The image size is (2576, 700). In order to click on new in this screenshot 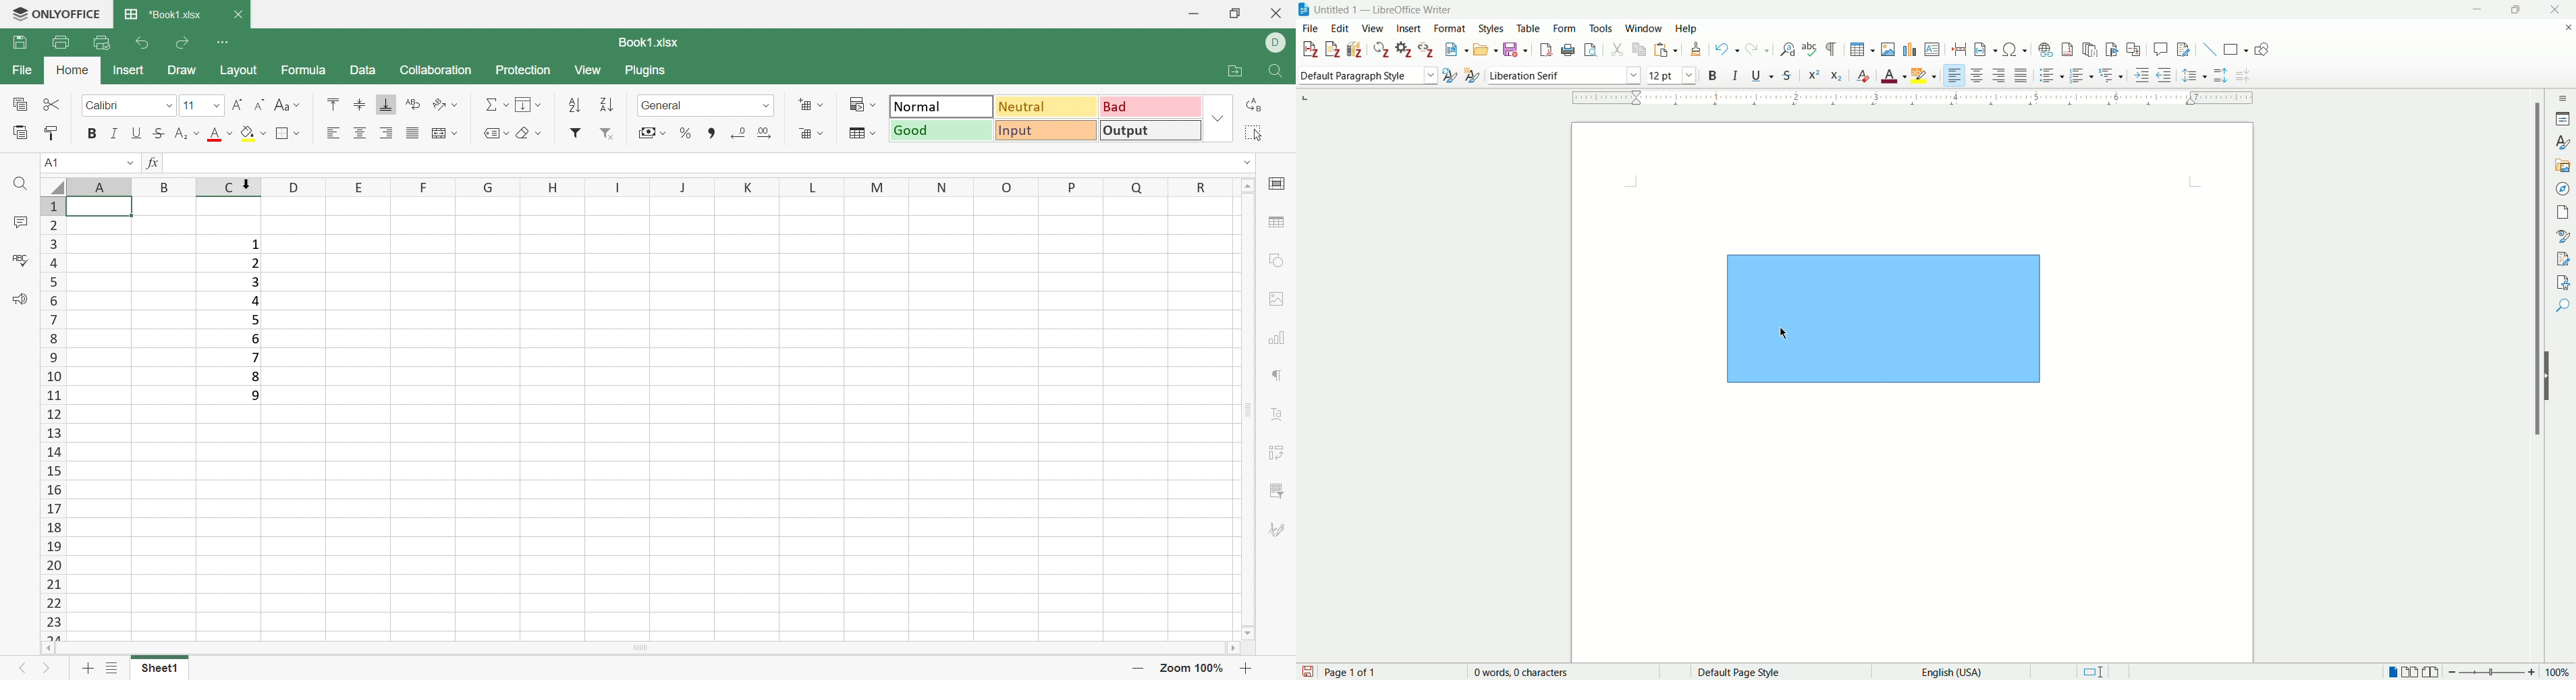, I will do `click(1454, 51)`.